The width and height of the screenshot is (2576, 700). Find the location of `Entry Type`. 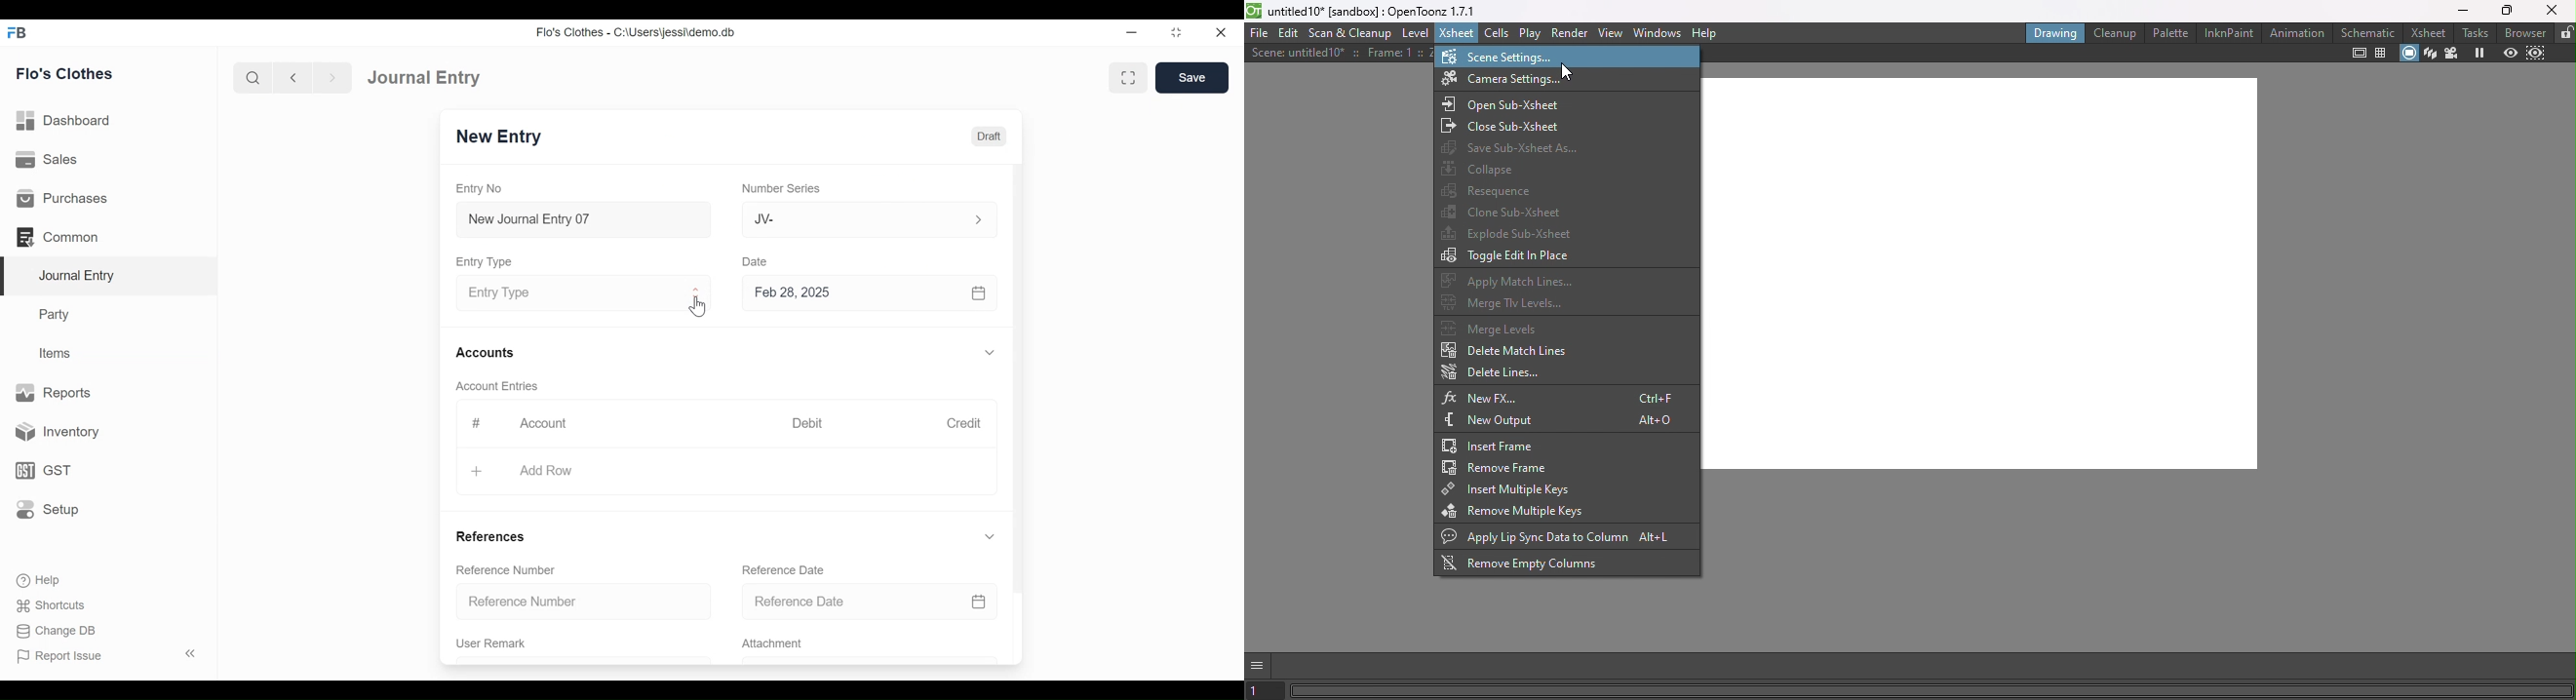

Entry Type is located at coordinates (487, 262).